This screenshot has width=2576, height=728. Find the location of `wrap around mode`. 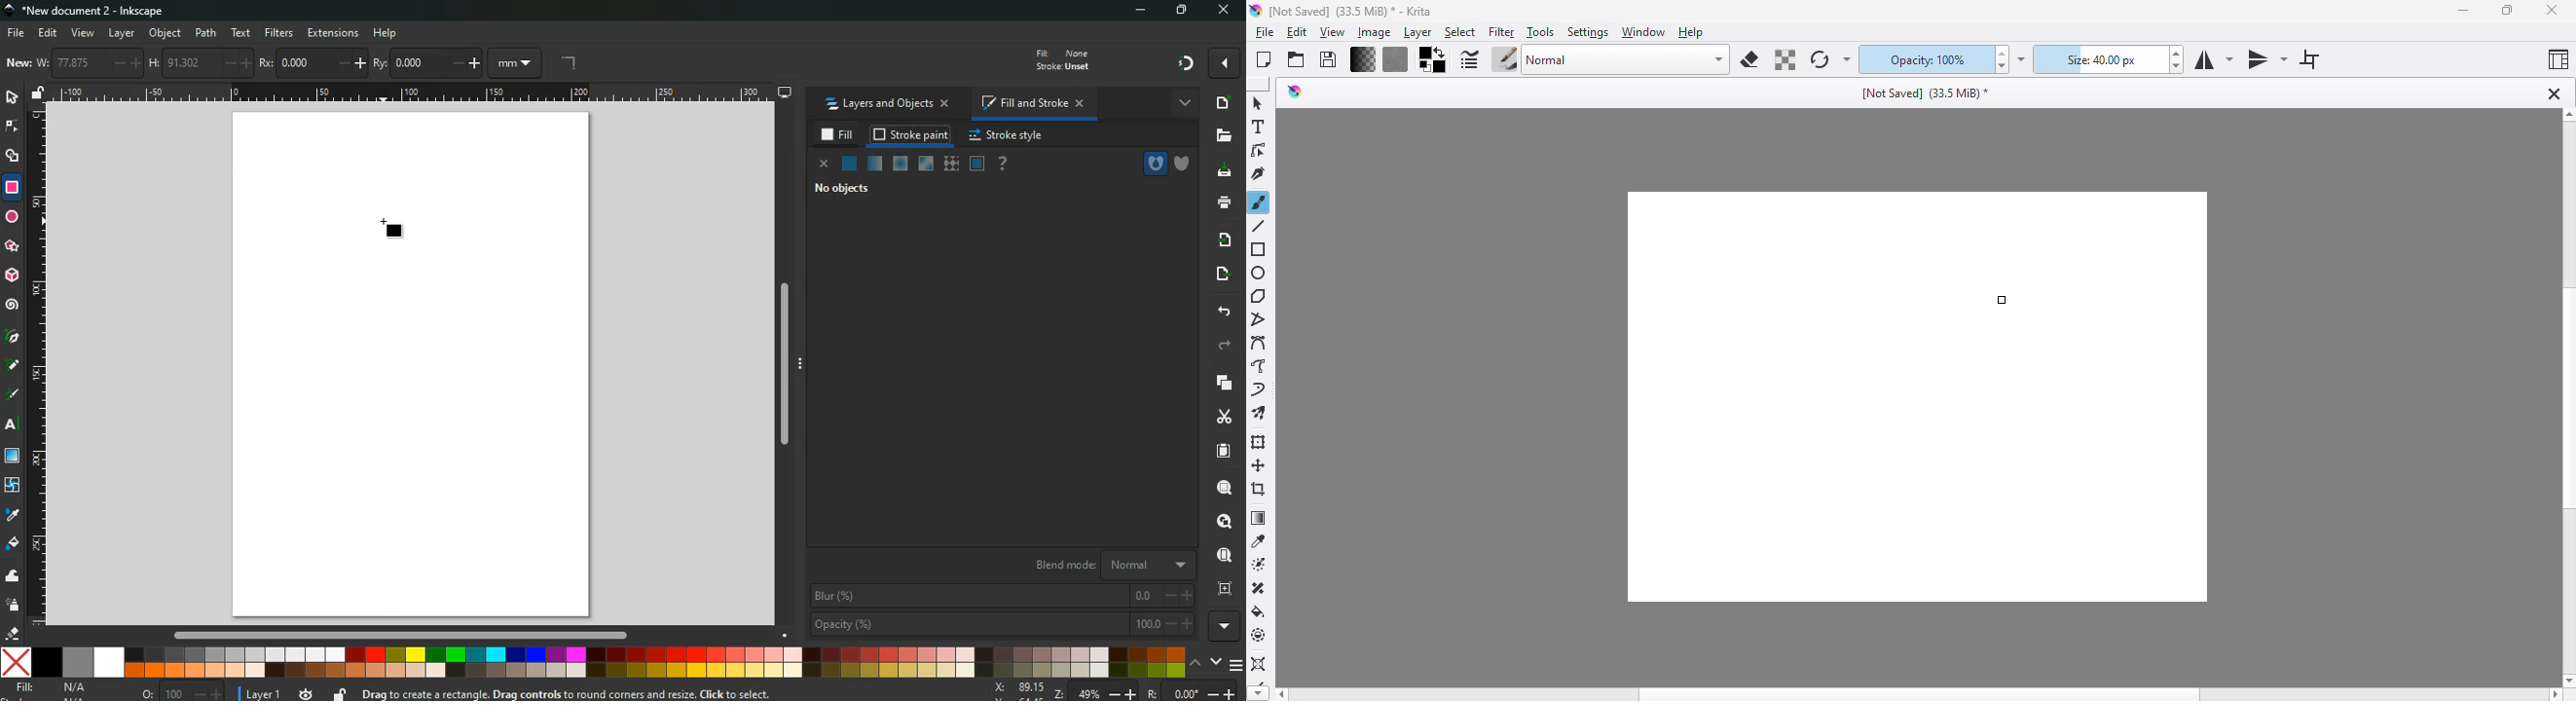

wrap around mode is located at coordinates (2307, 59).